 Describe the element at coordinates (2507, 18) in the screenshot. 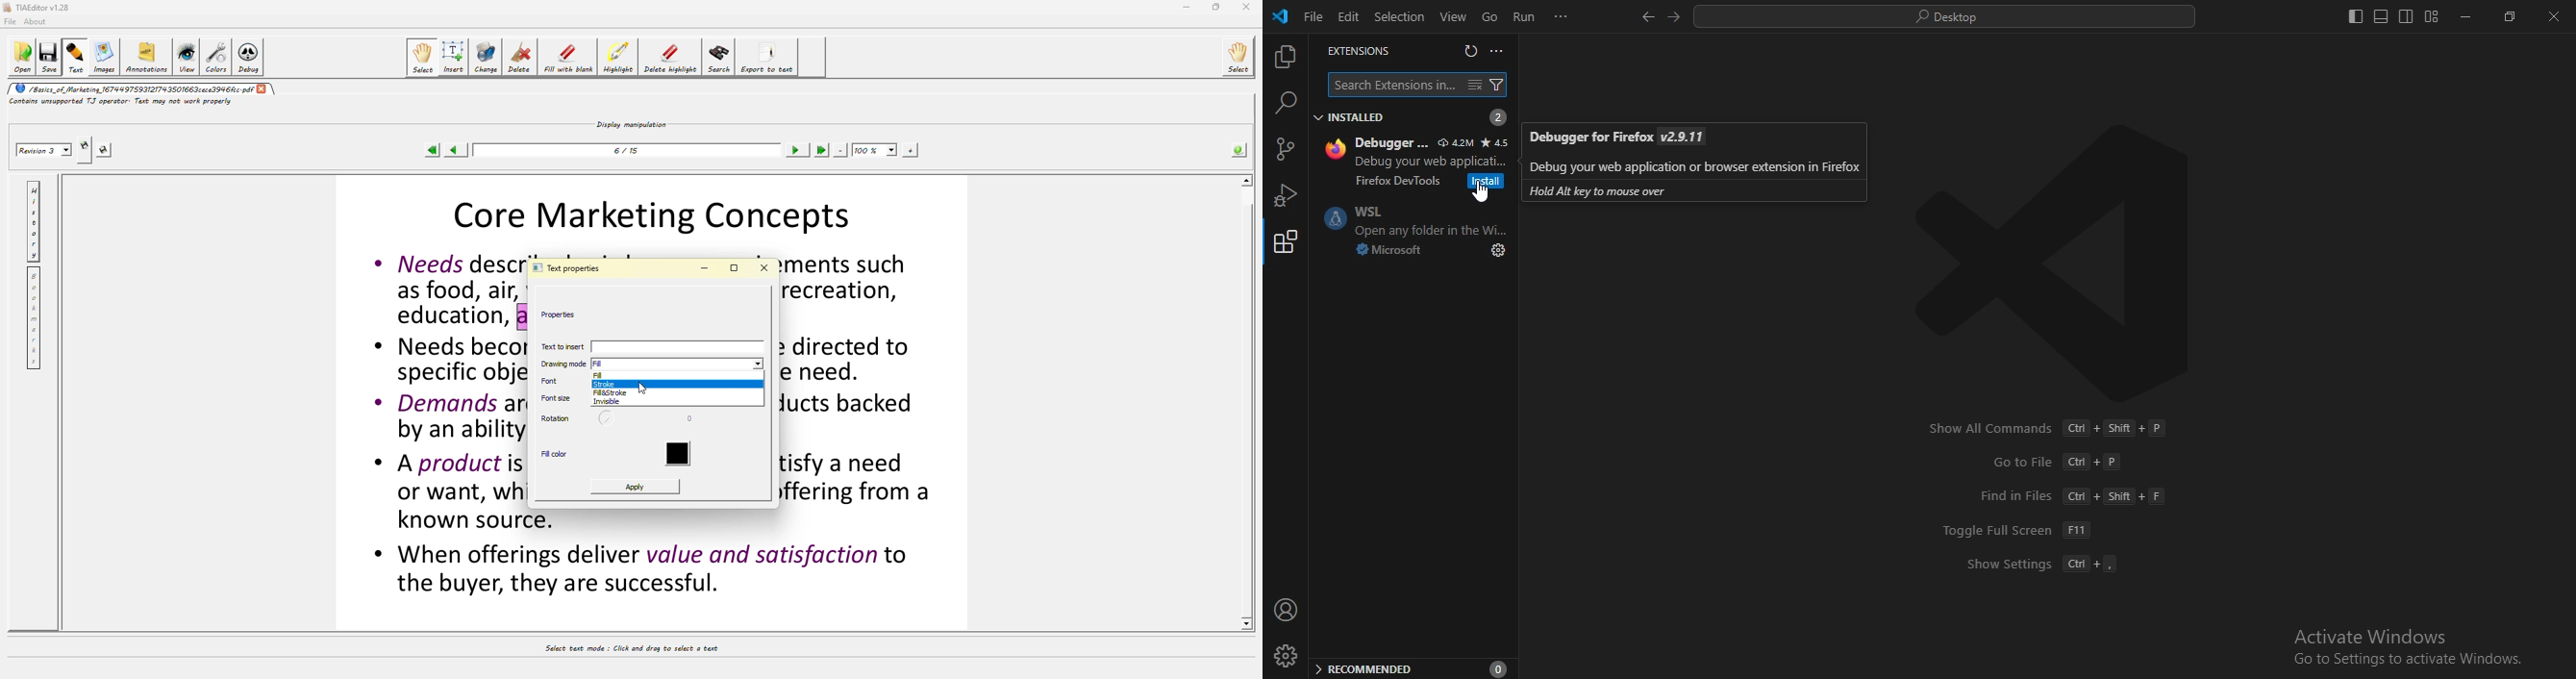

I see `restore window` at that location.